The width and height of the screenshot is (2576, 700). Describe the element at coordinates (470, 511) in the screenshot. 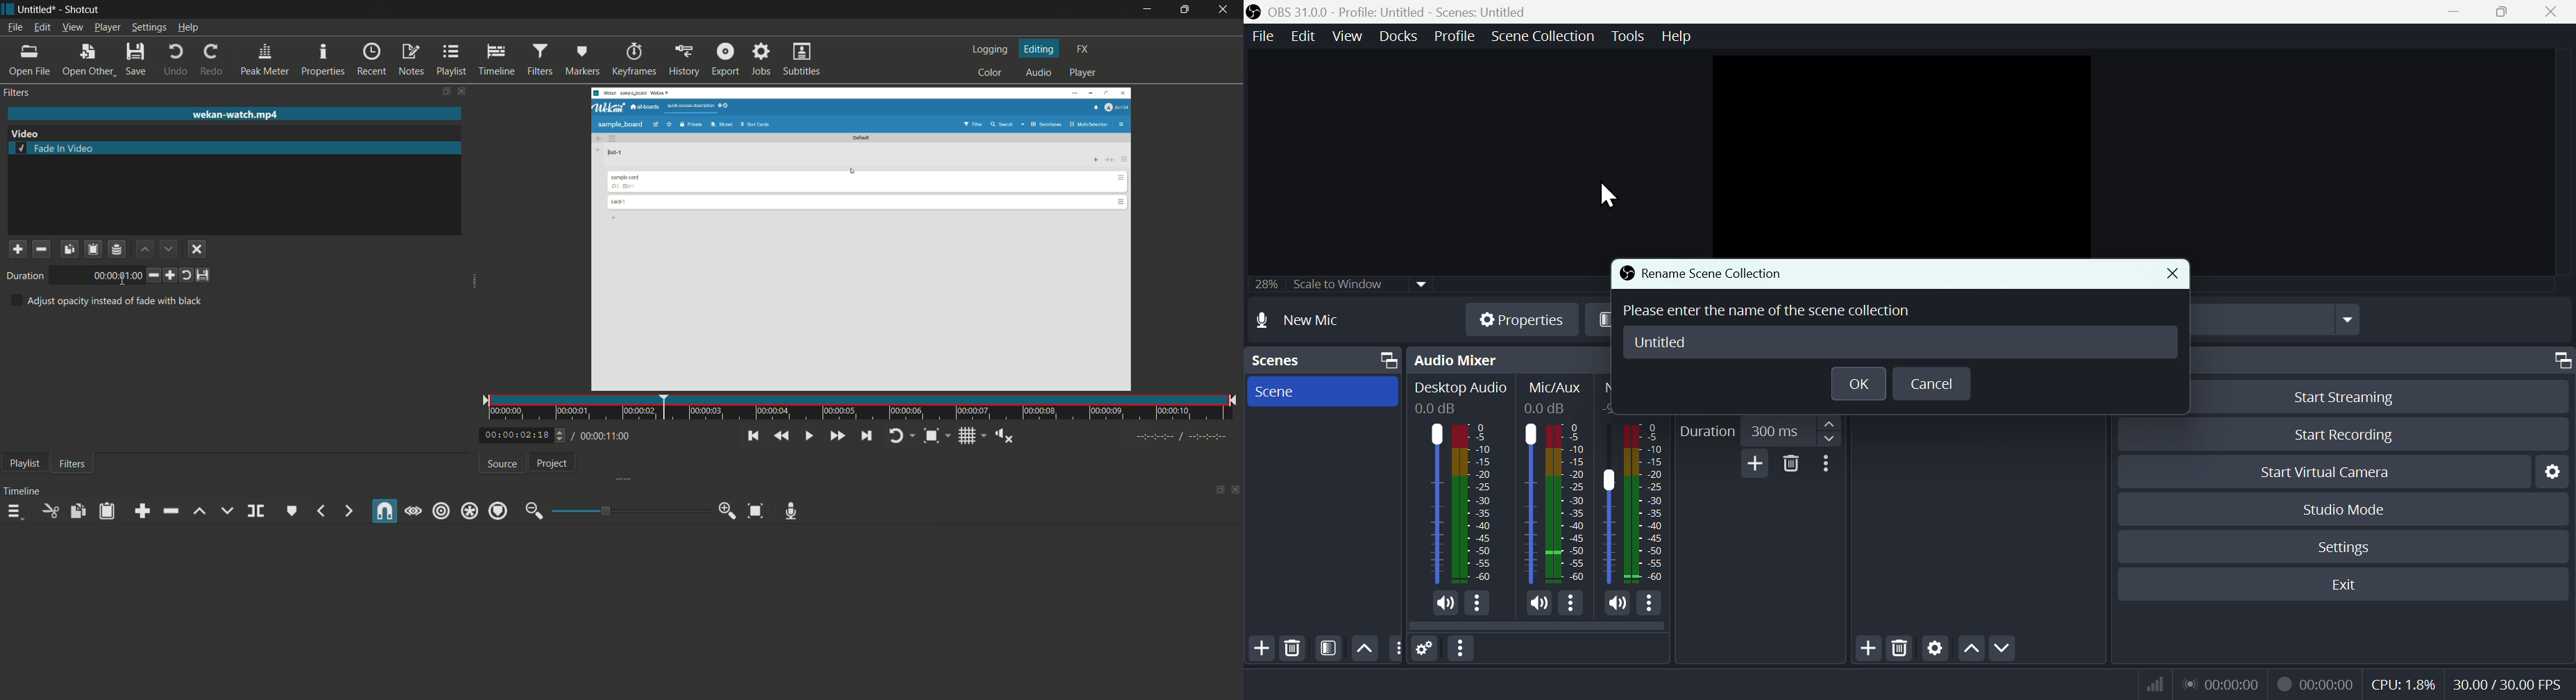

I see `ripple all tracks` at that location.